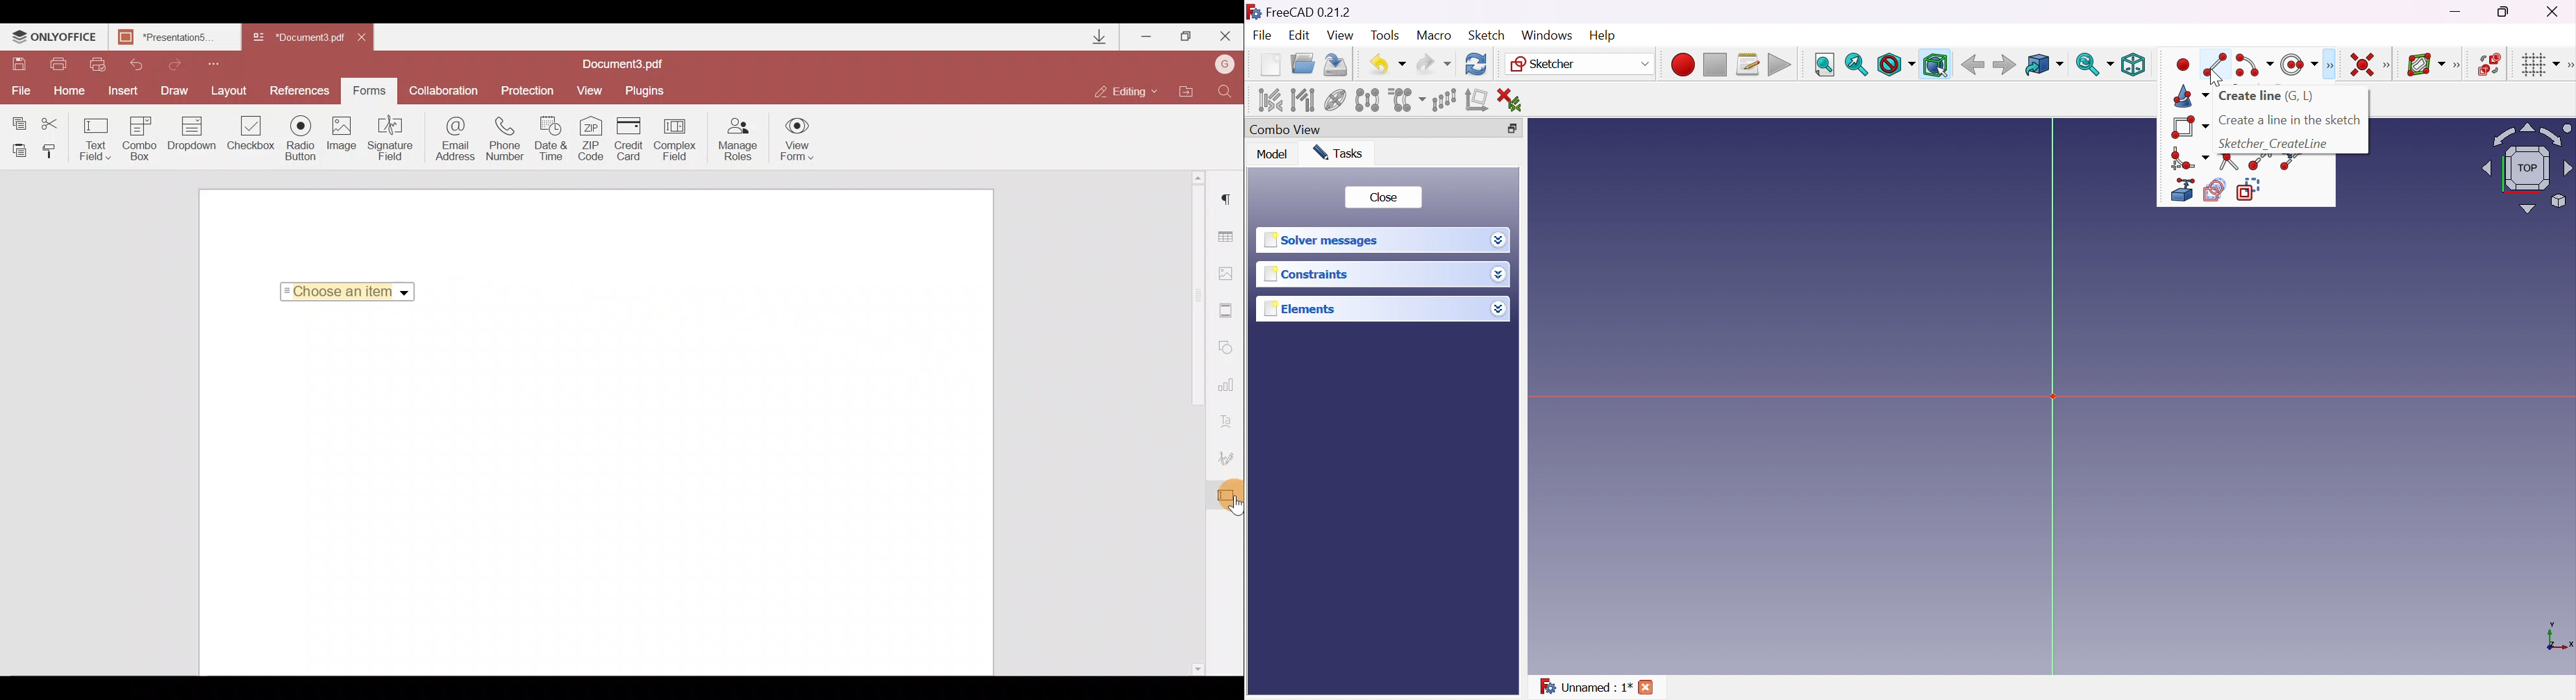 The image size is (2576, 700). Describe the element at coordinates (1298, 36) in the screenshot. I see `Edit` at that location.